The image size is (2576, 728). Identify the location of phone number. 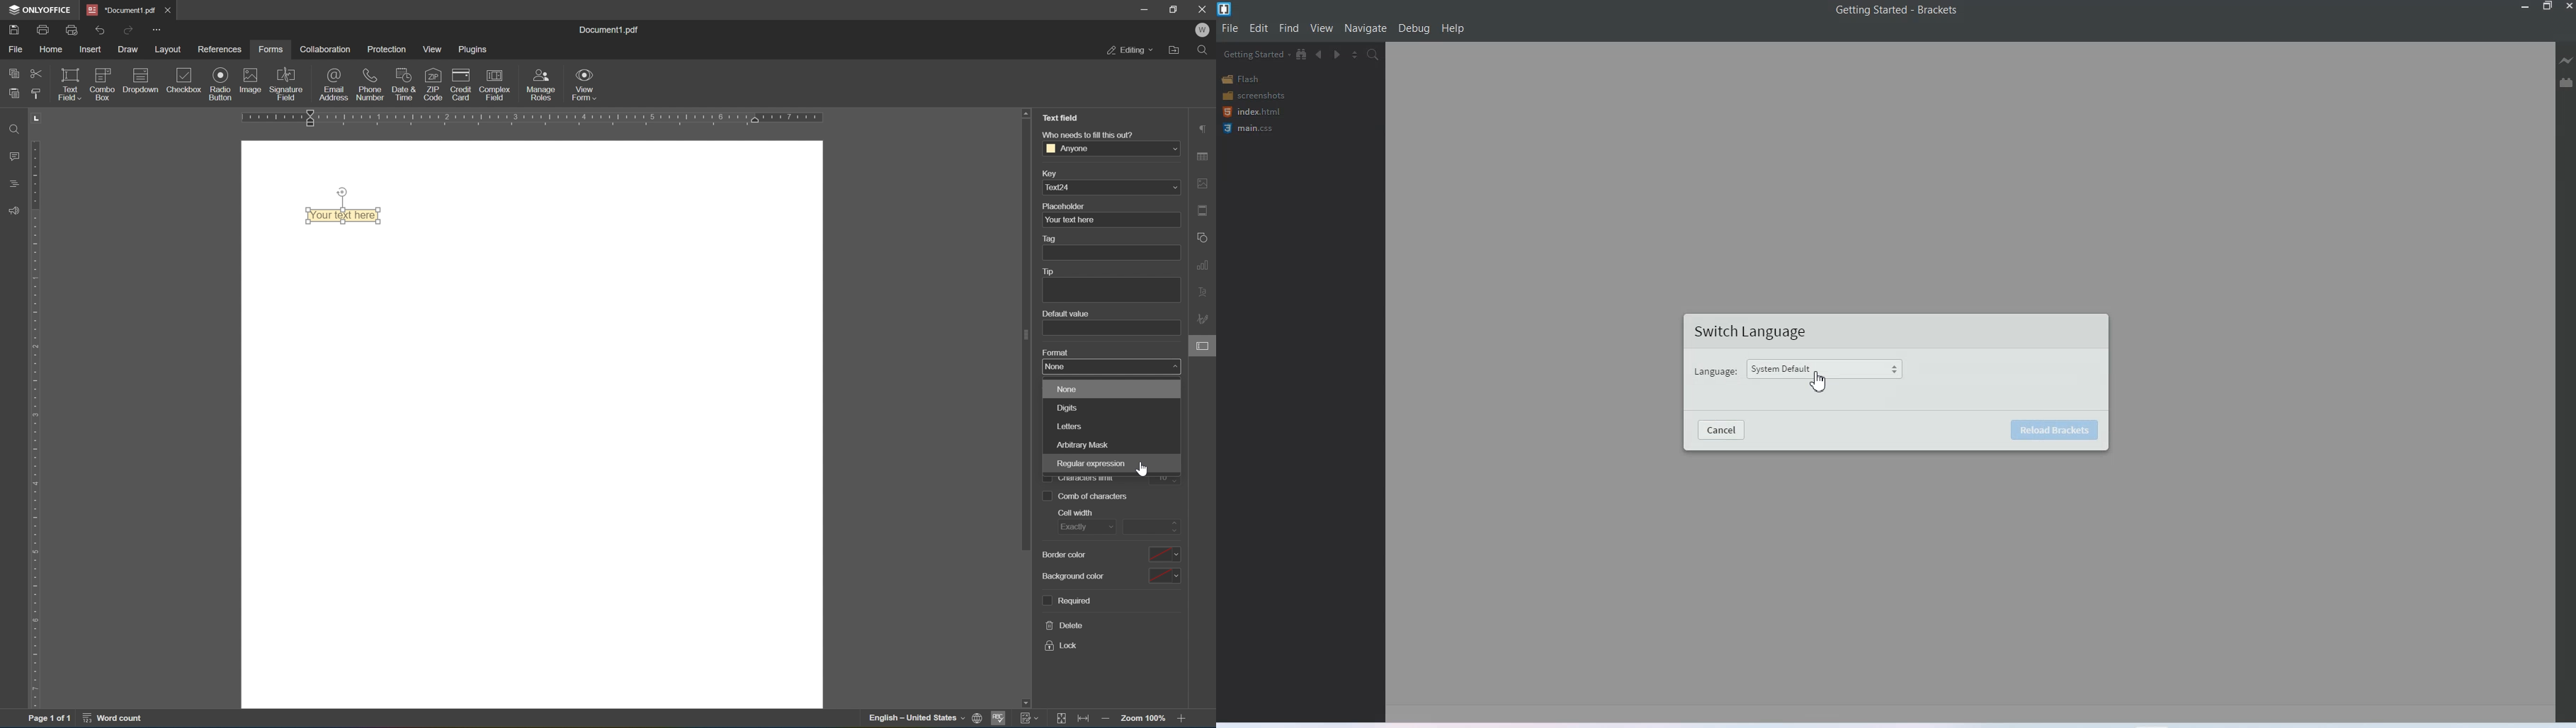
(371, 84).